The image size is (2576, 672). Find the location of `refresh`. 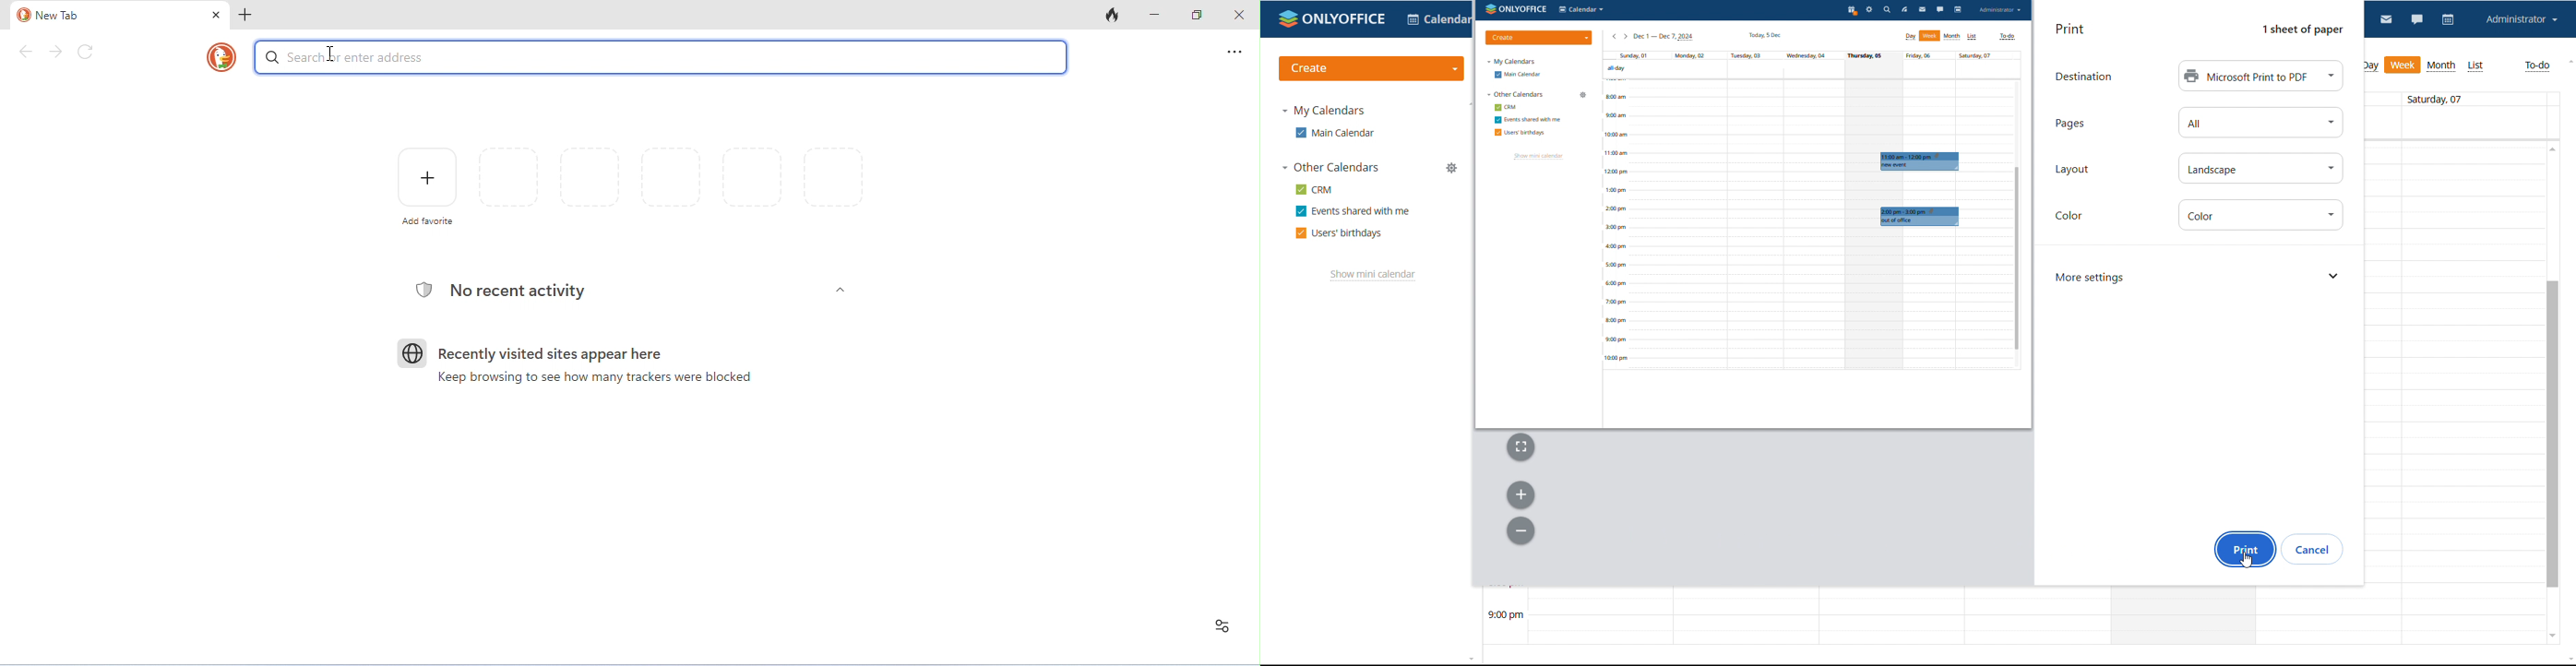

refresh is located at coordinates (87, 52).